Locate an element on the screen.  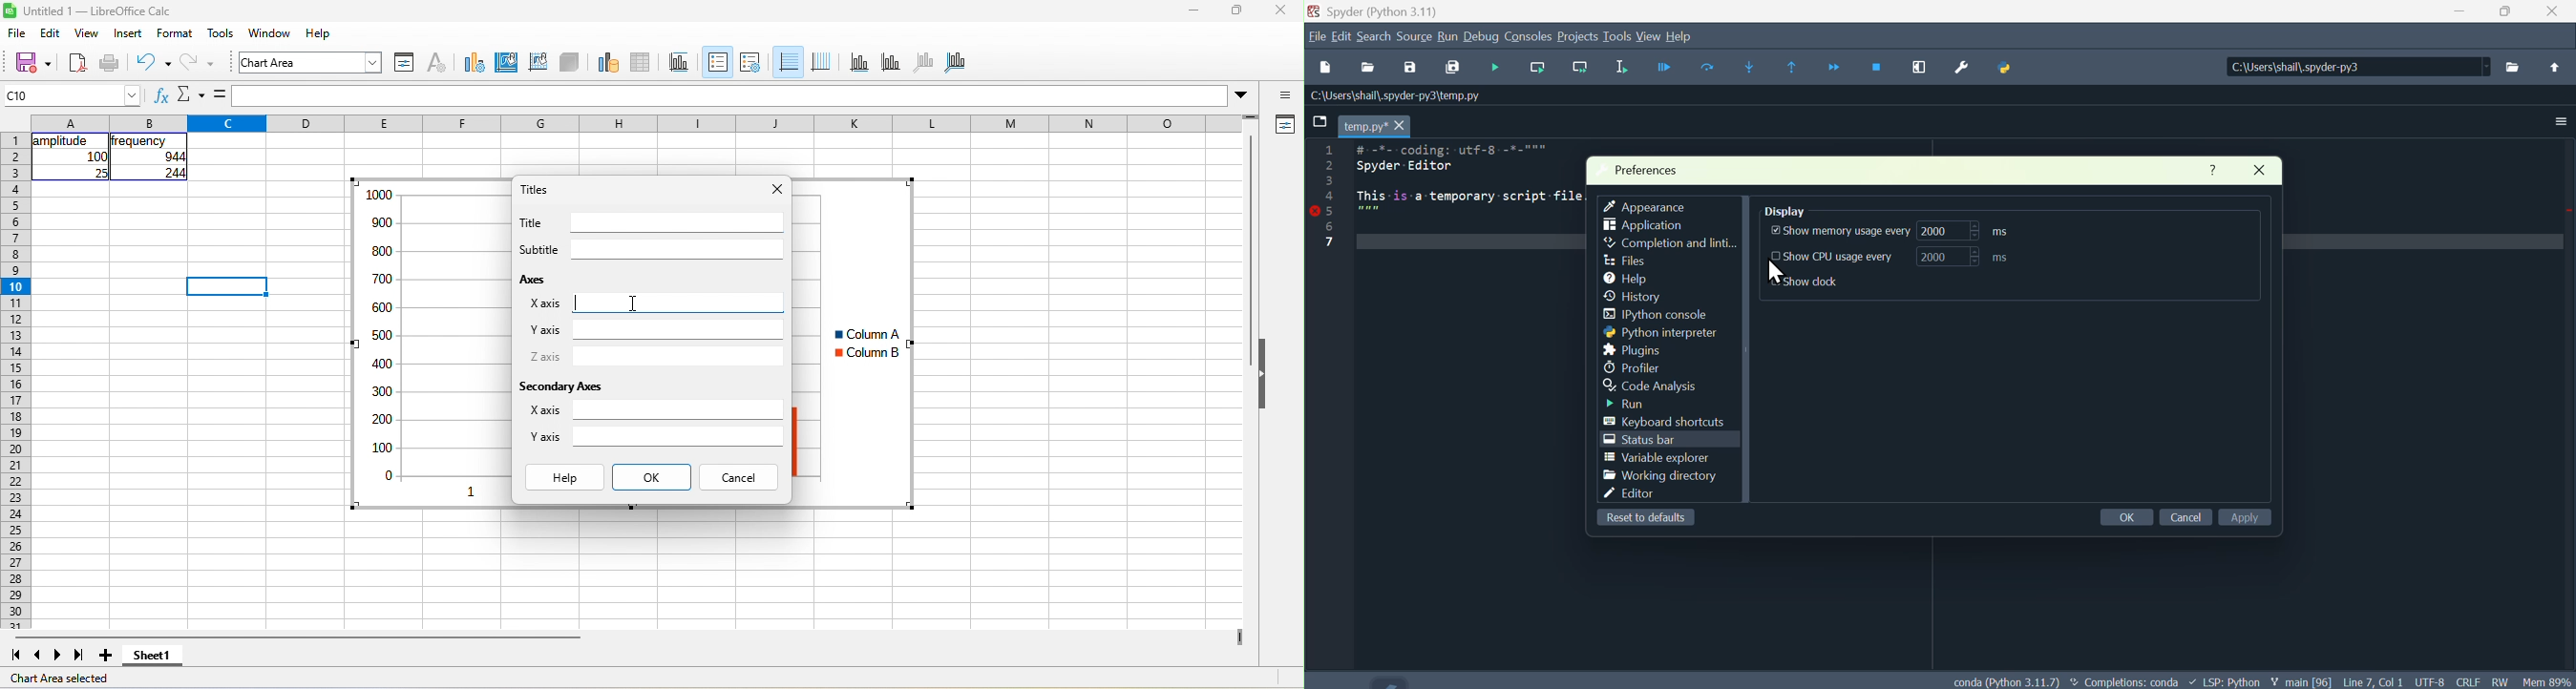
export directly as pdf is located at coordinates (77, 64).